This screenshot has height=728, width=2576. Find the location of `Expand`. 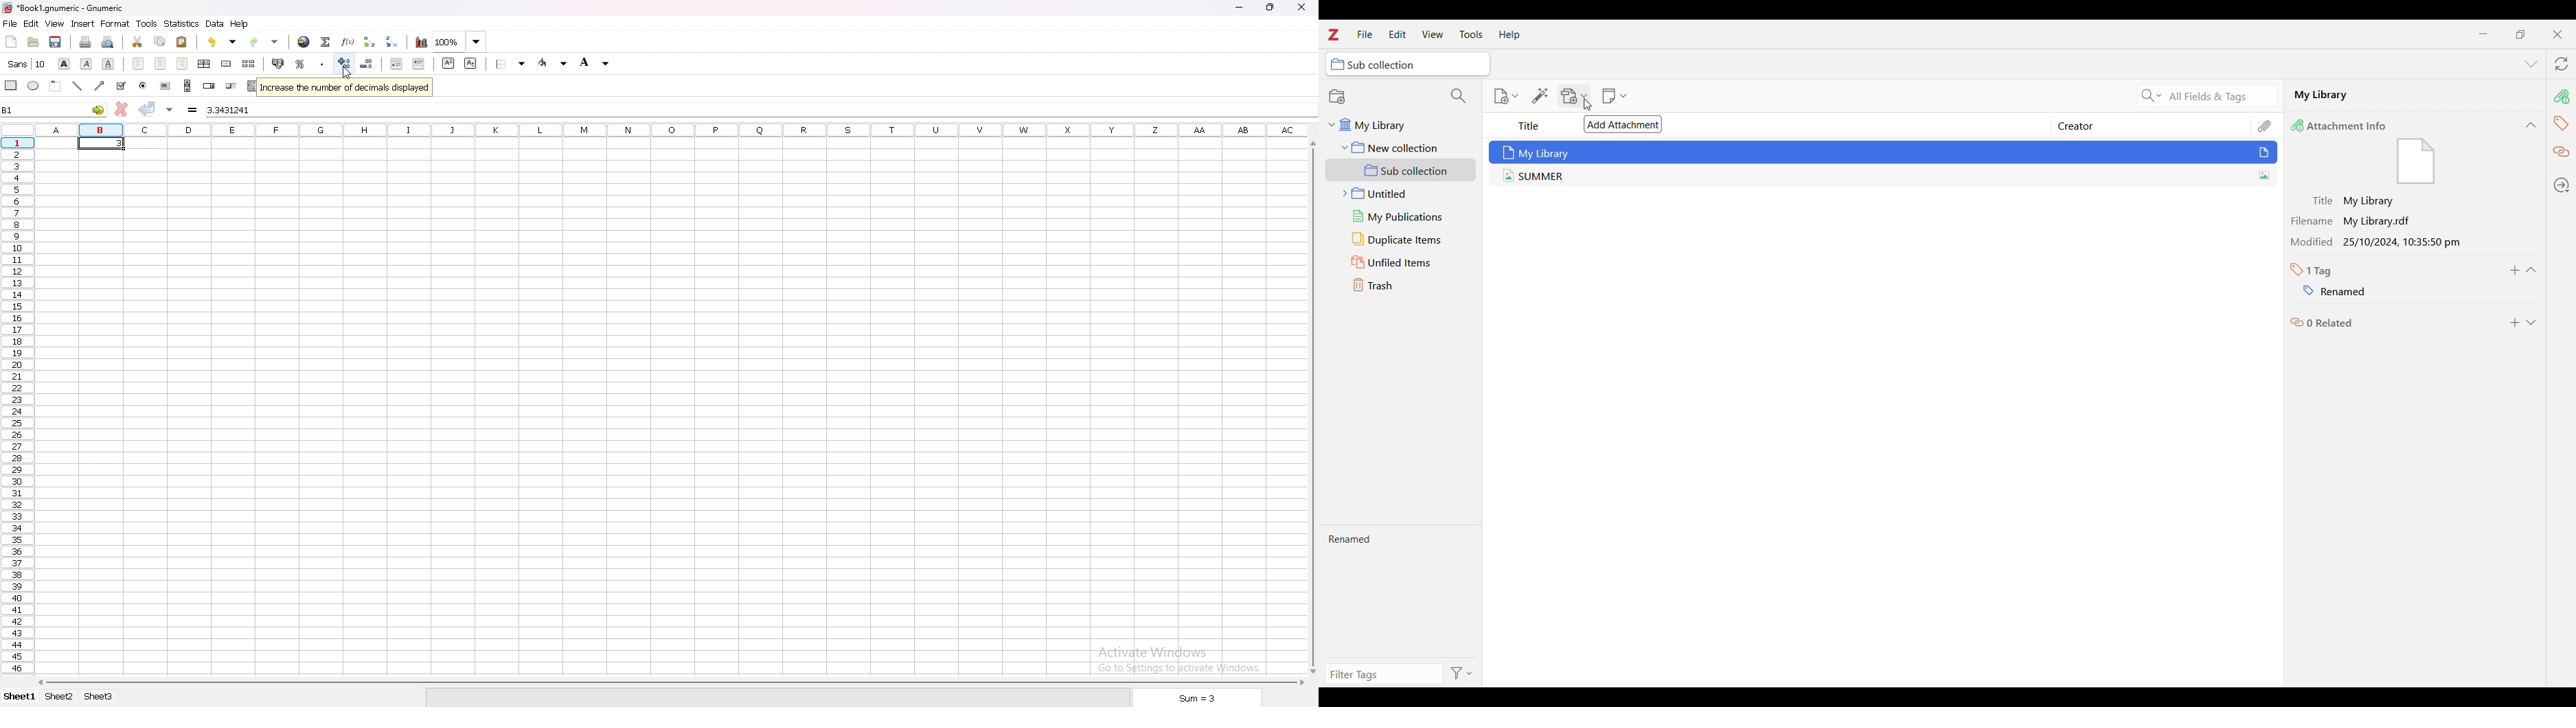

Expand is located at coordinates (2531, 323).